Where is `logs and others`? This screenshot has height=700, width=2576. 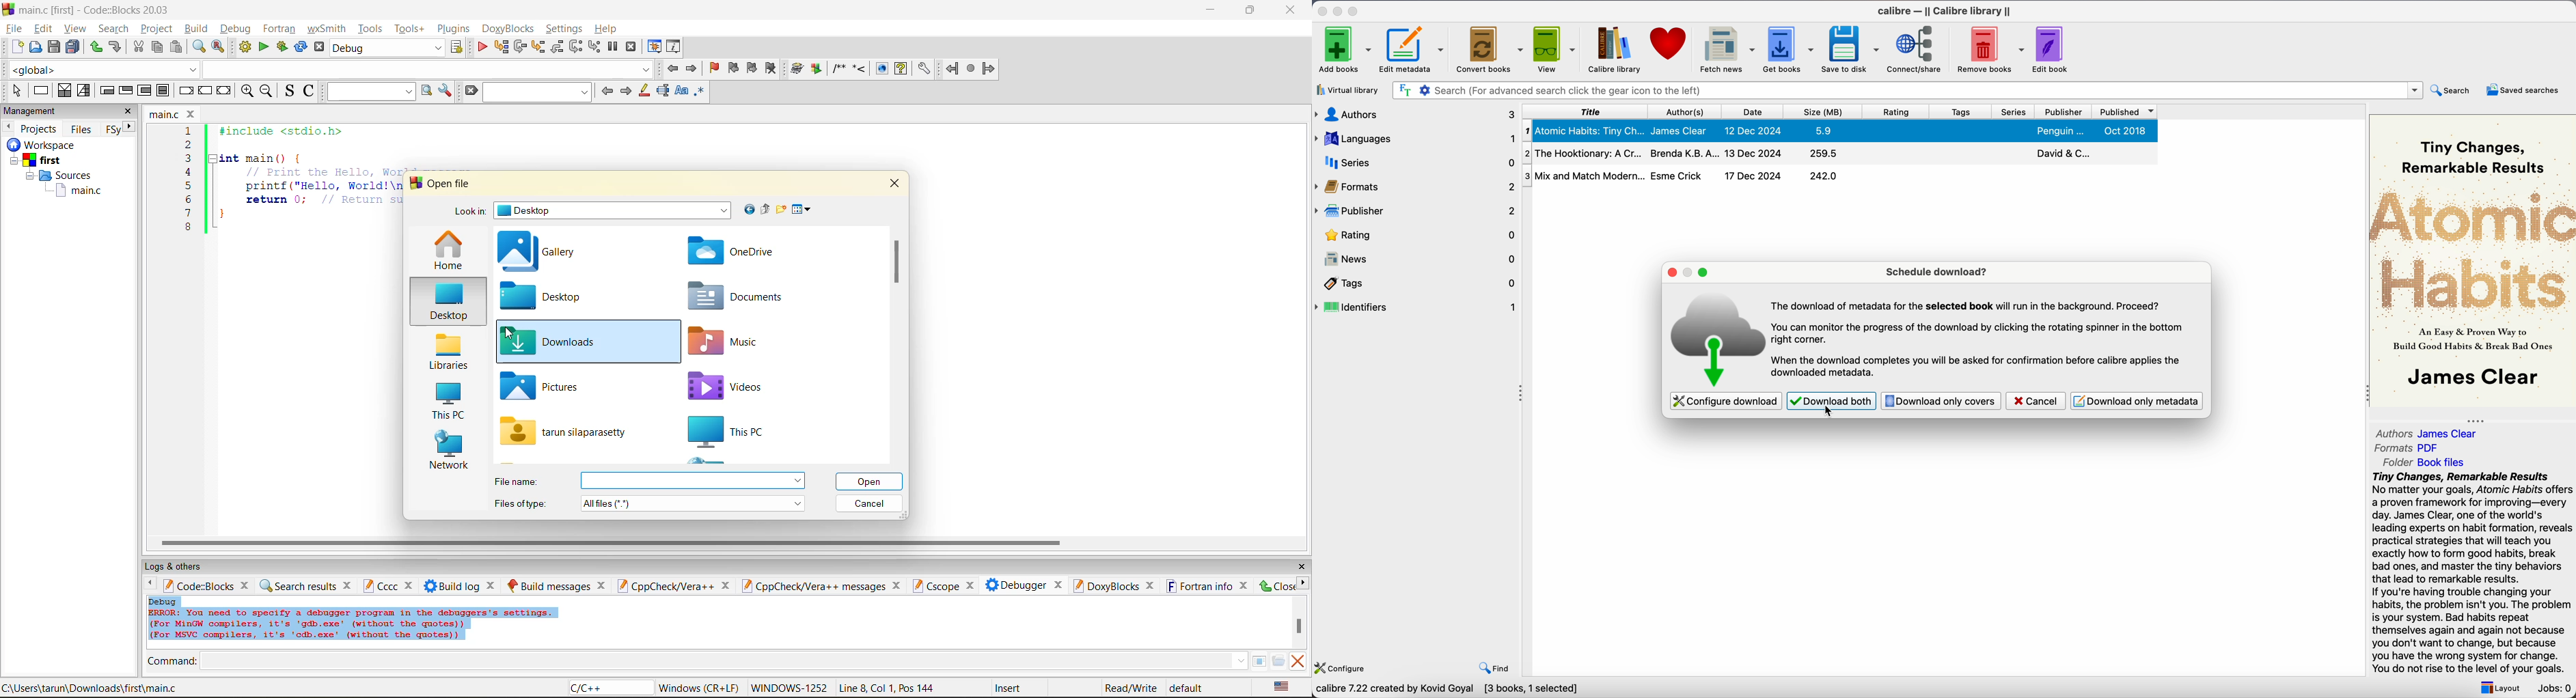
logs and others is located at coordinates (182, 566).